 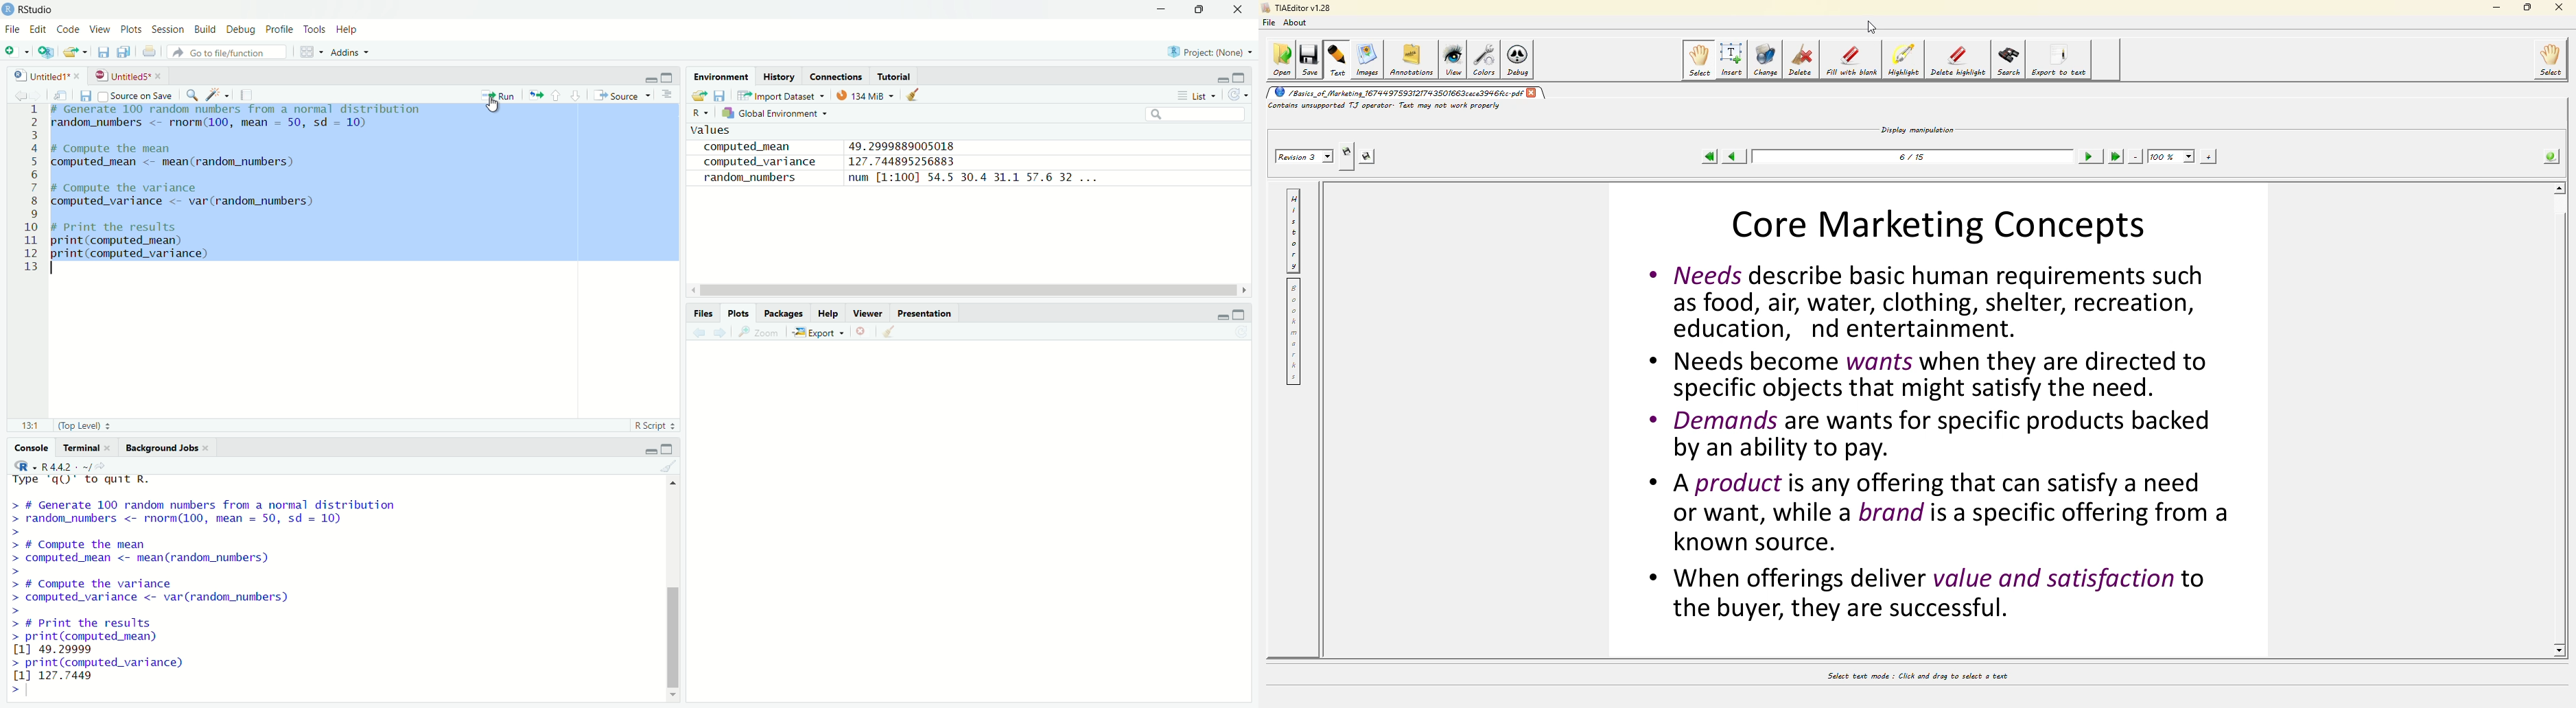 What do you see at coordinates (191, 94) in the screenshot?
I see `find/replace` at bounding box center [191, 94].